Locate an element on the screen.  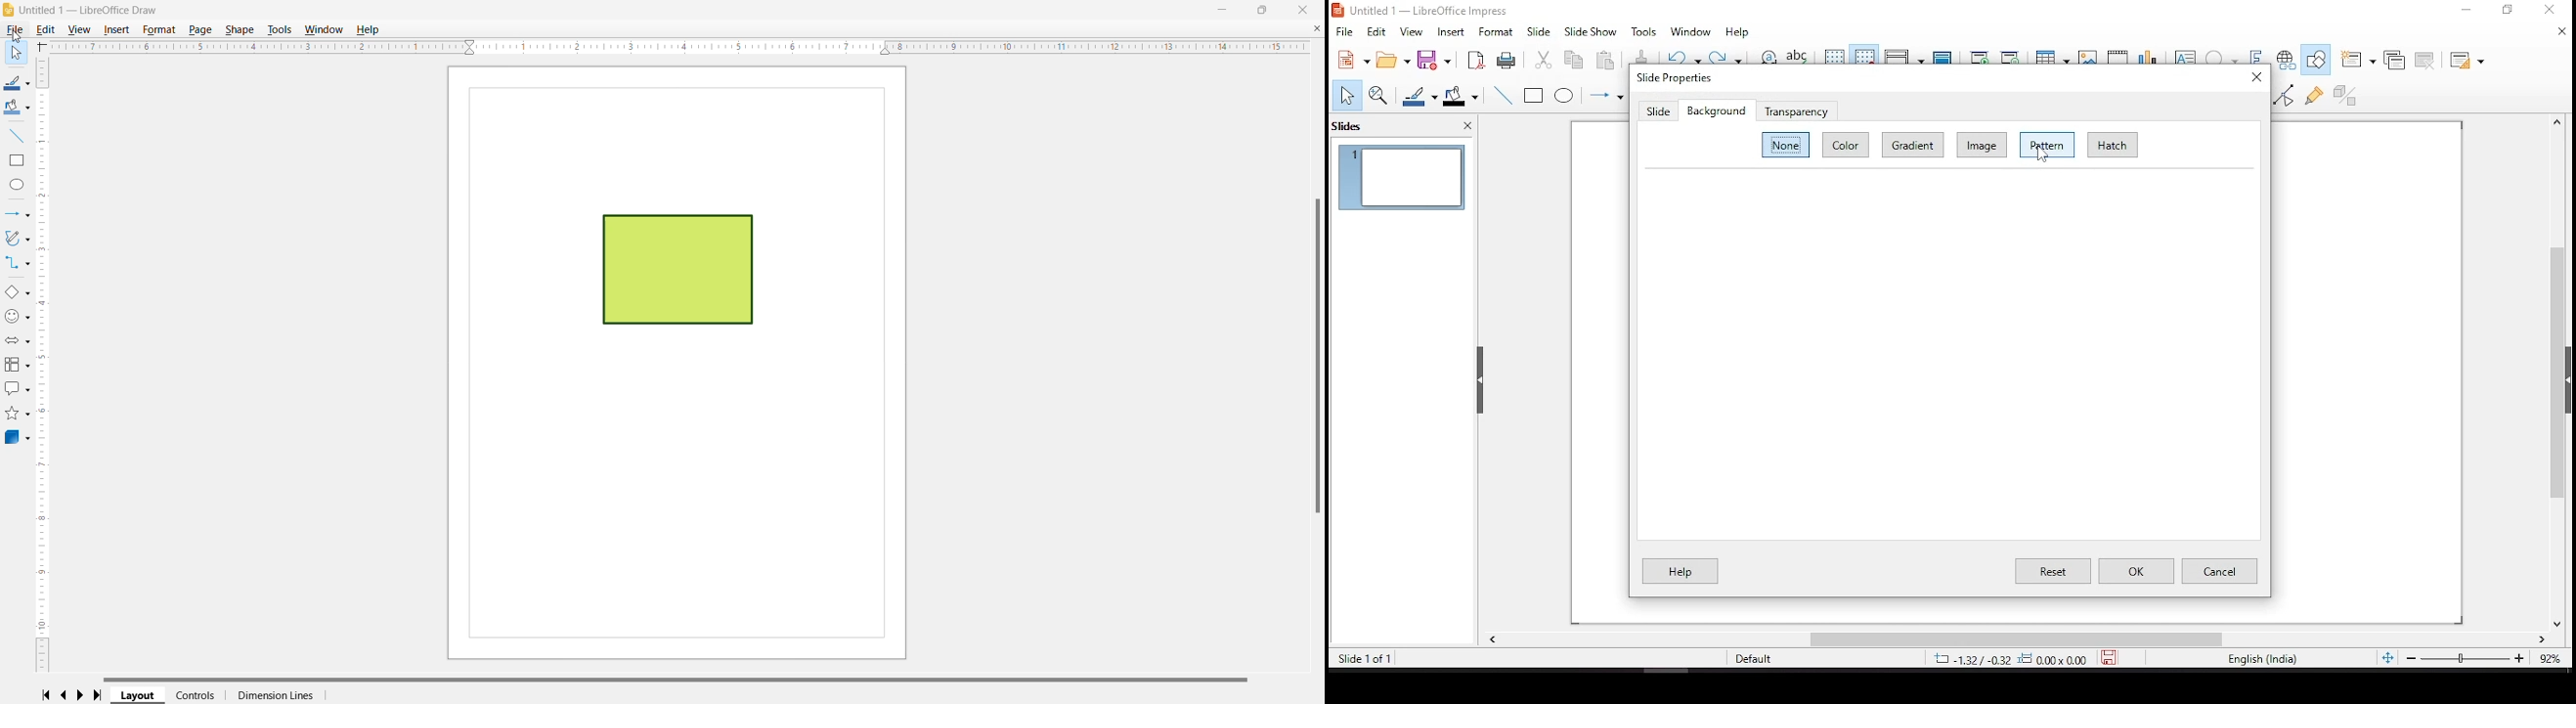
Scroll to first page is located at coordinates (45, 694).